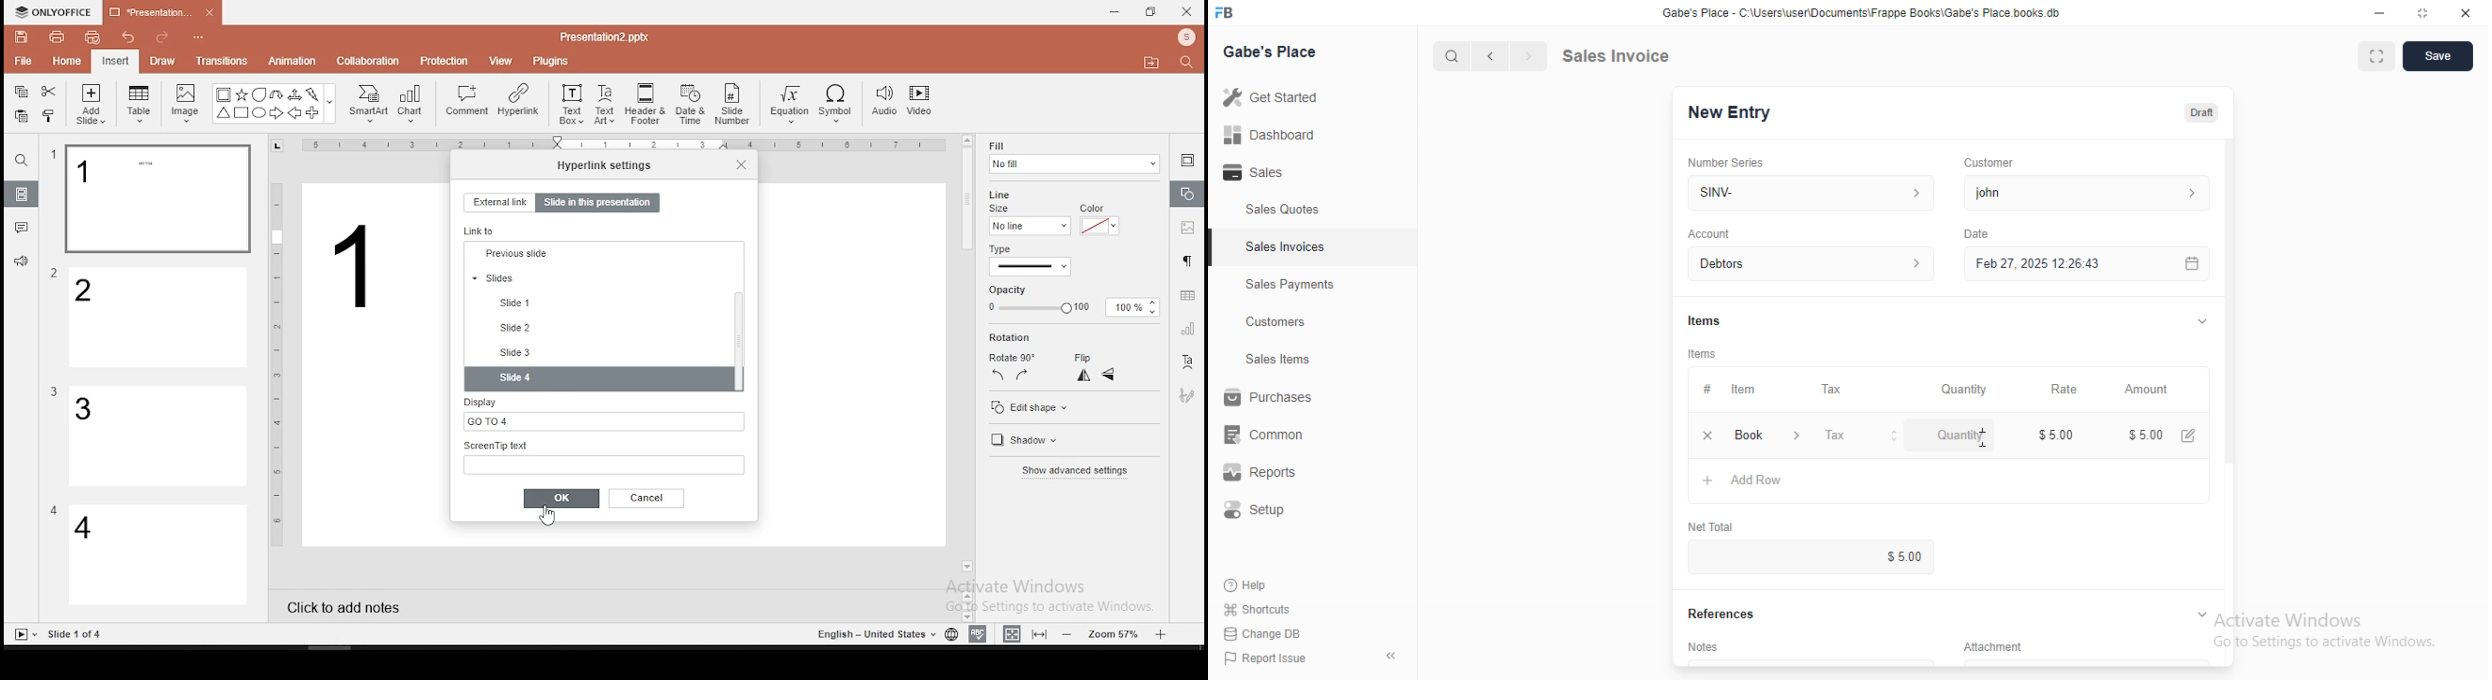 The width and height of the screenshot is (2492, 700). I want to click on Date, so click(1978, 232).